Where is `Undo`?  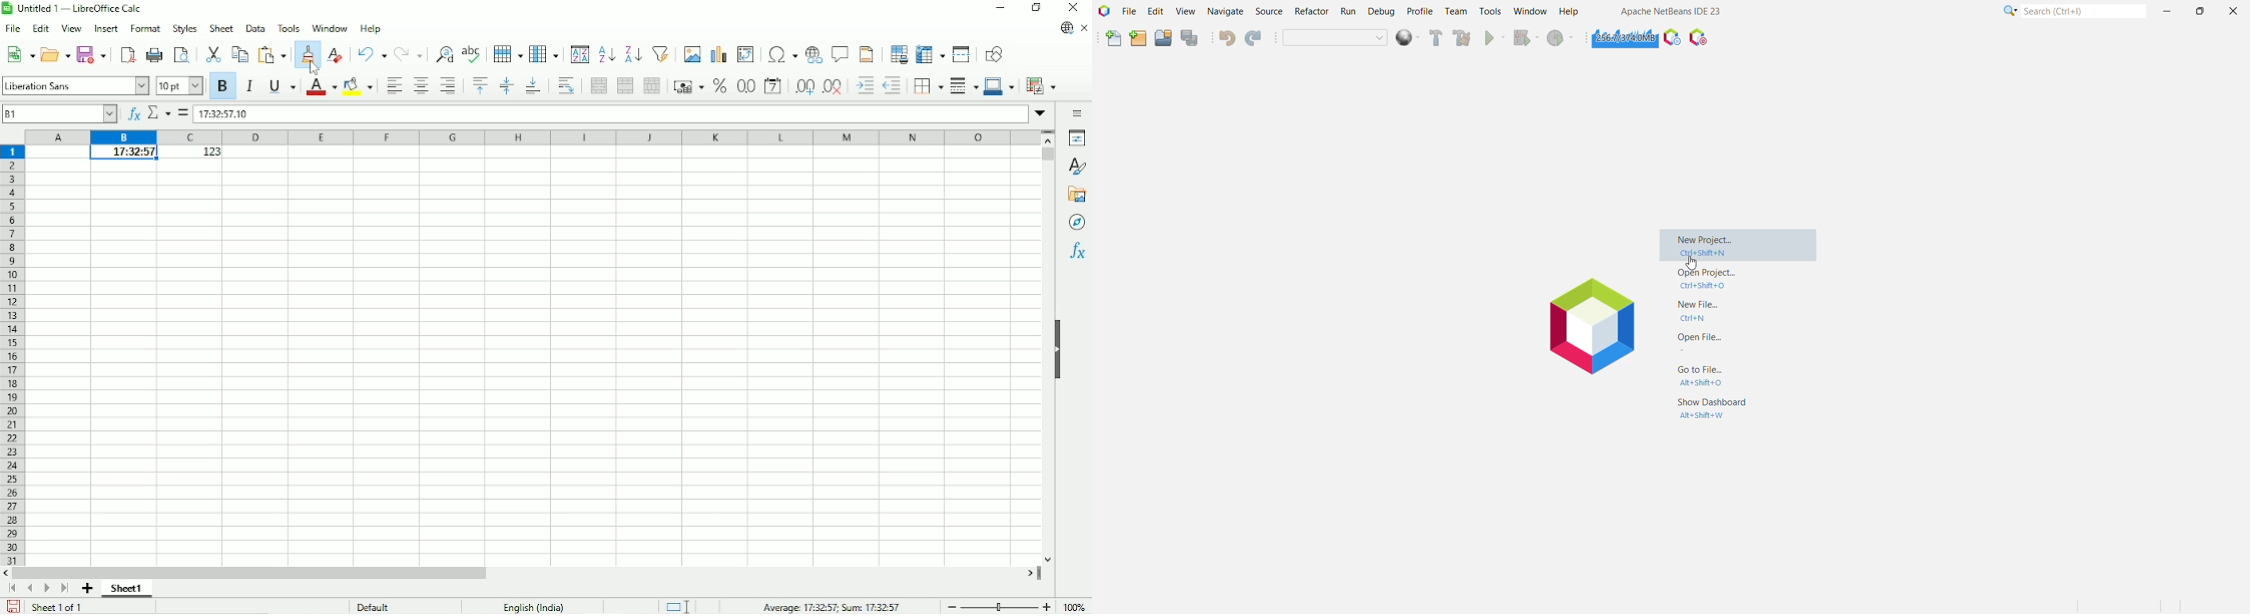
Undo is located at coordinates (371, 54).